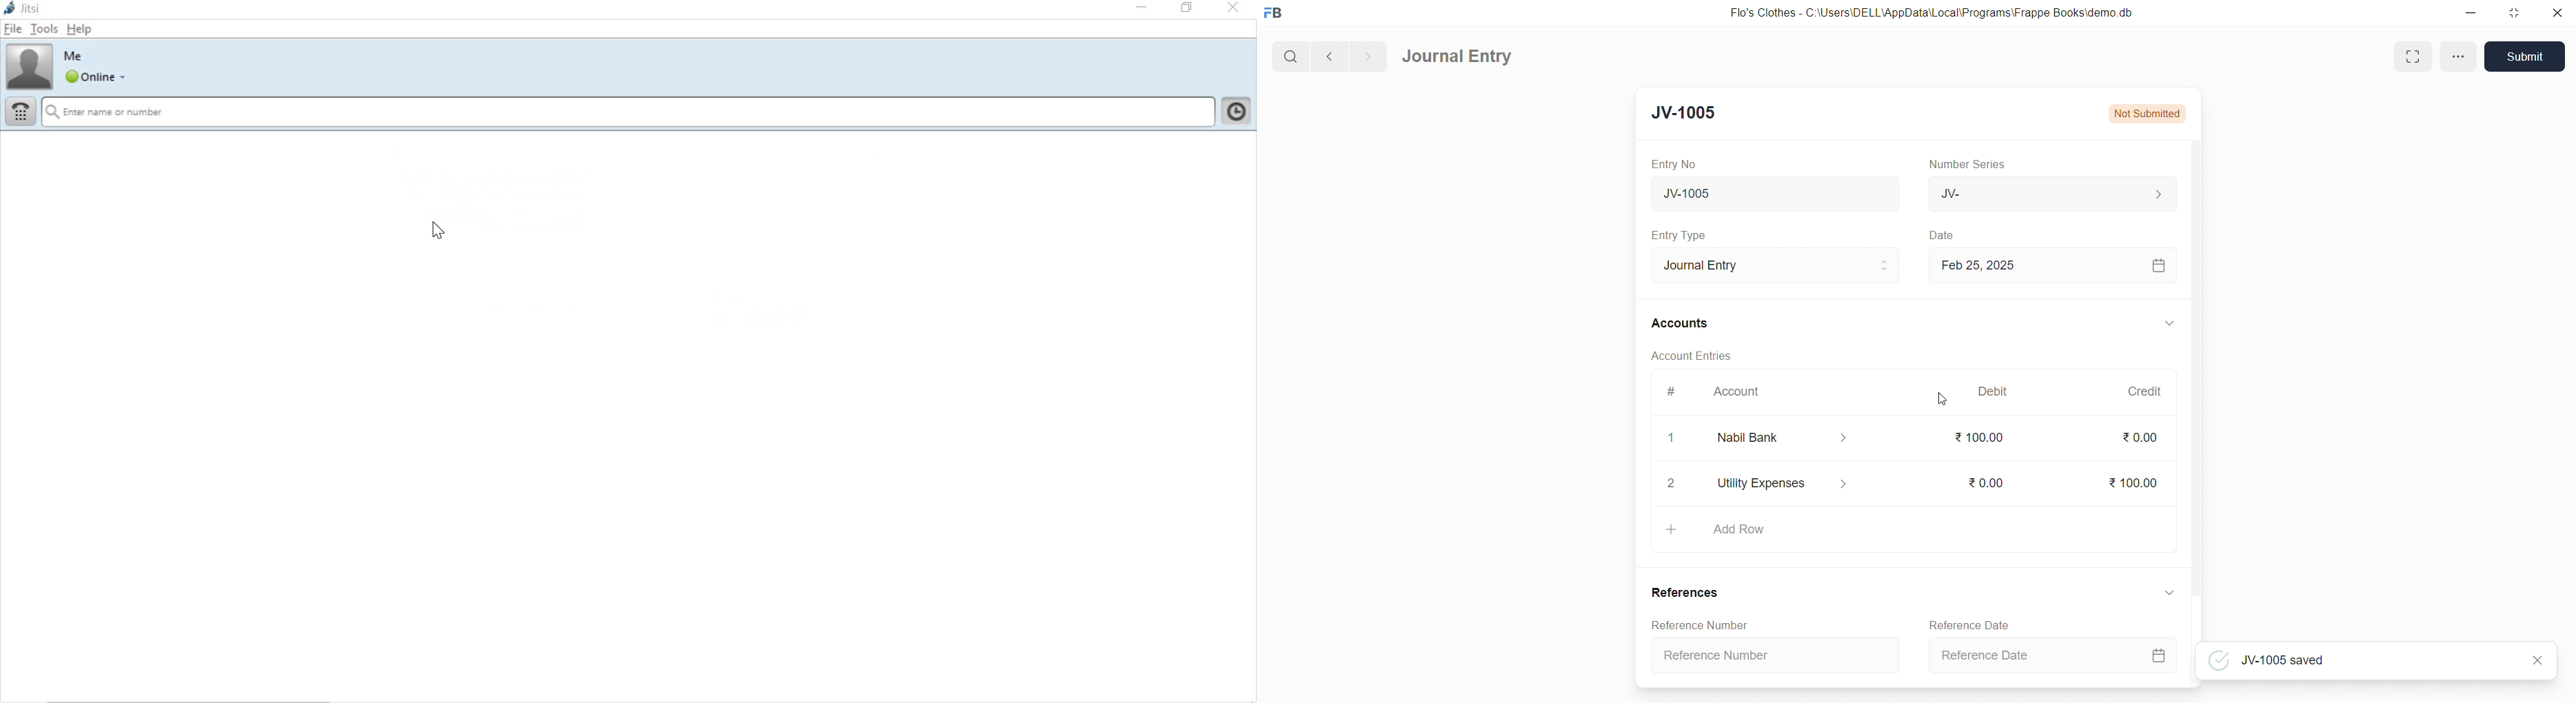  I want to click on JV-, so click(2051, 194).